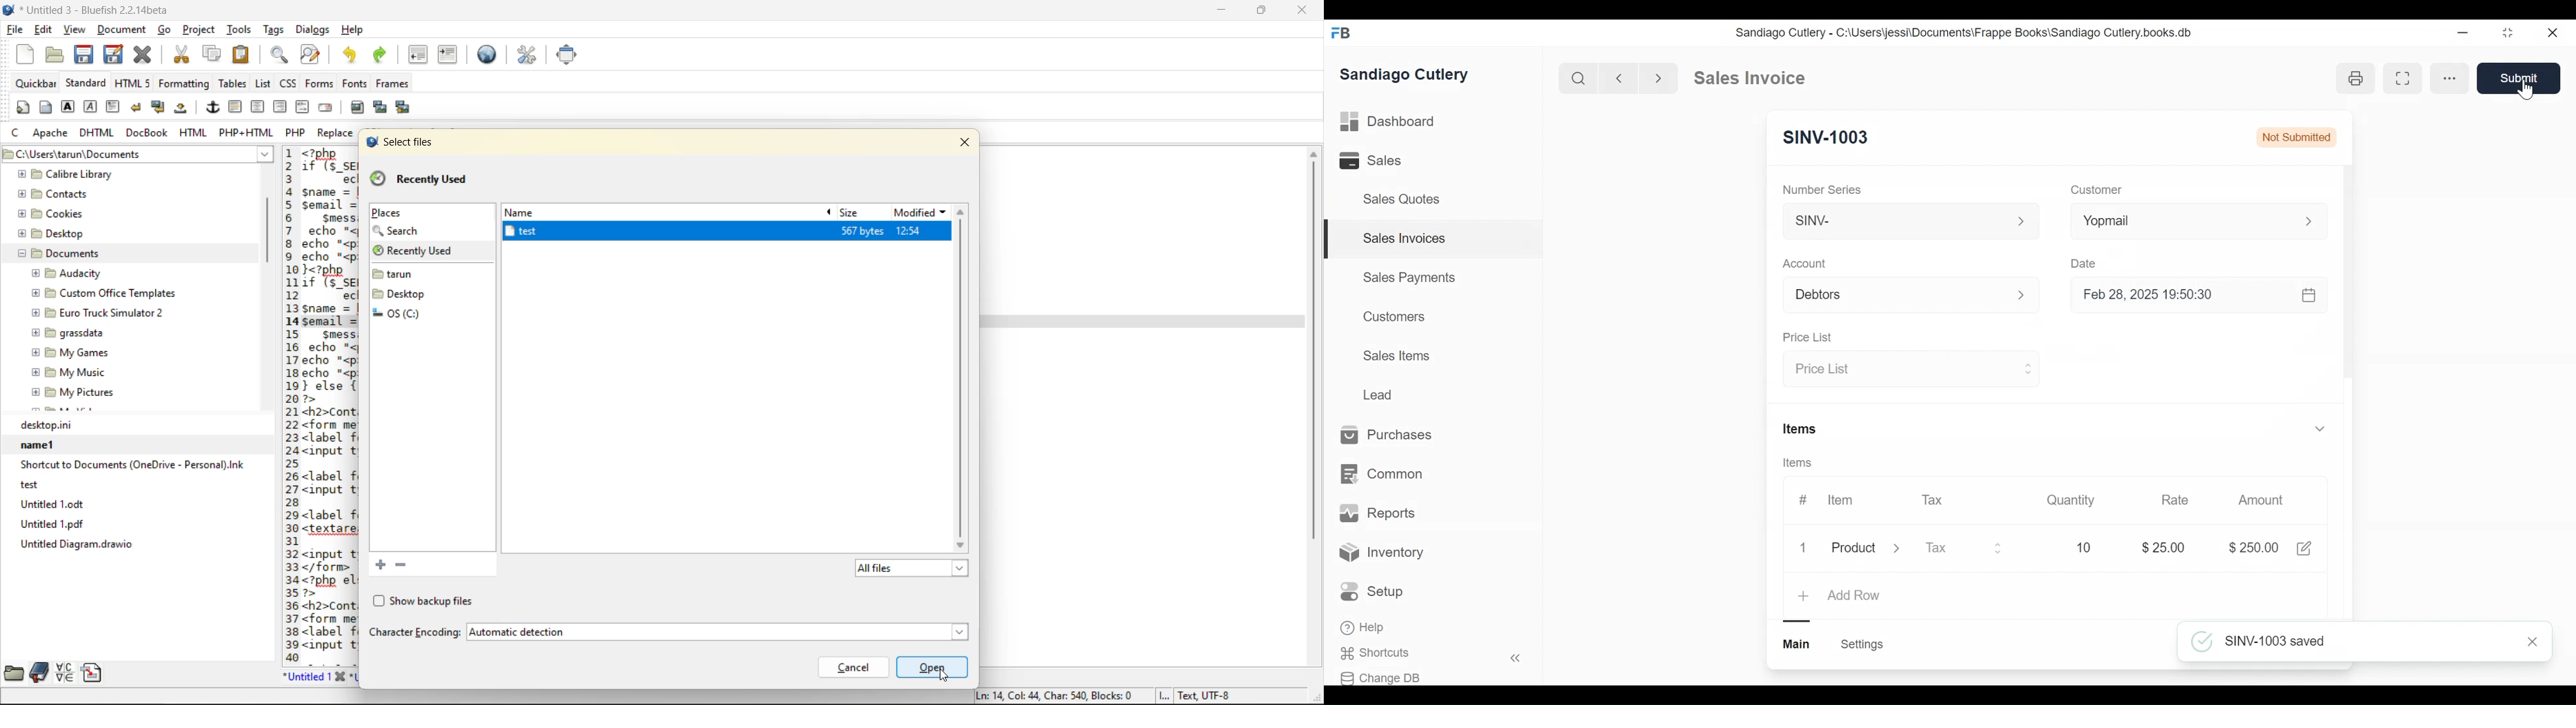 Image resolution: width=2576 pixels, height=728 pixels. Describe the element at coordinates (1910, 224) in the screenshot. I see `SINV-` at that location.